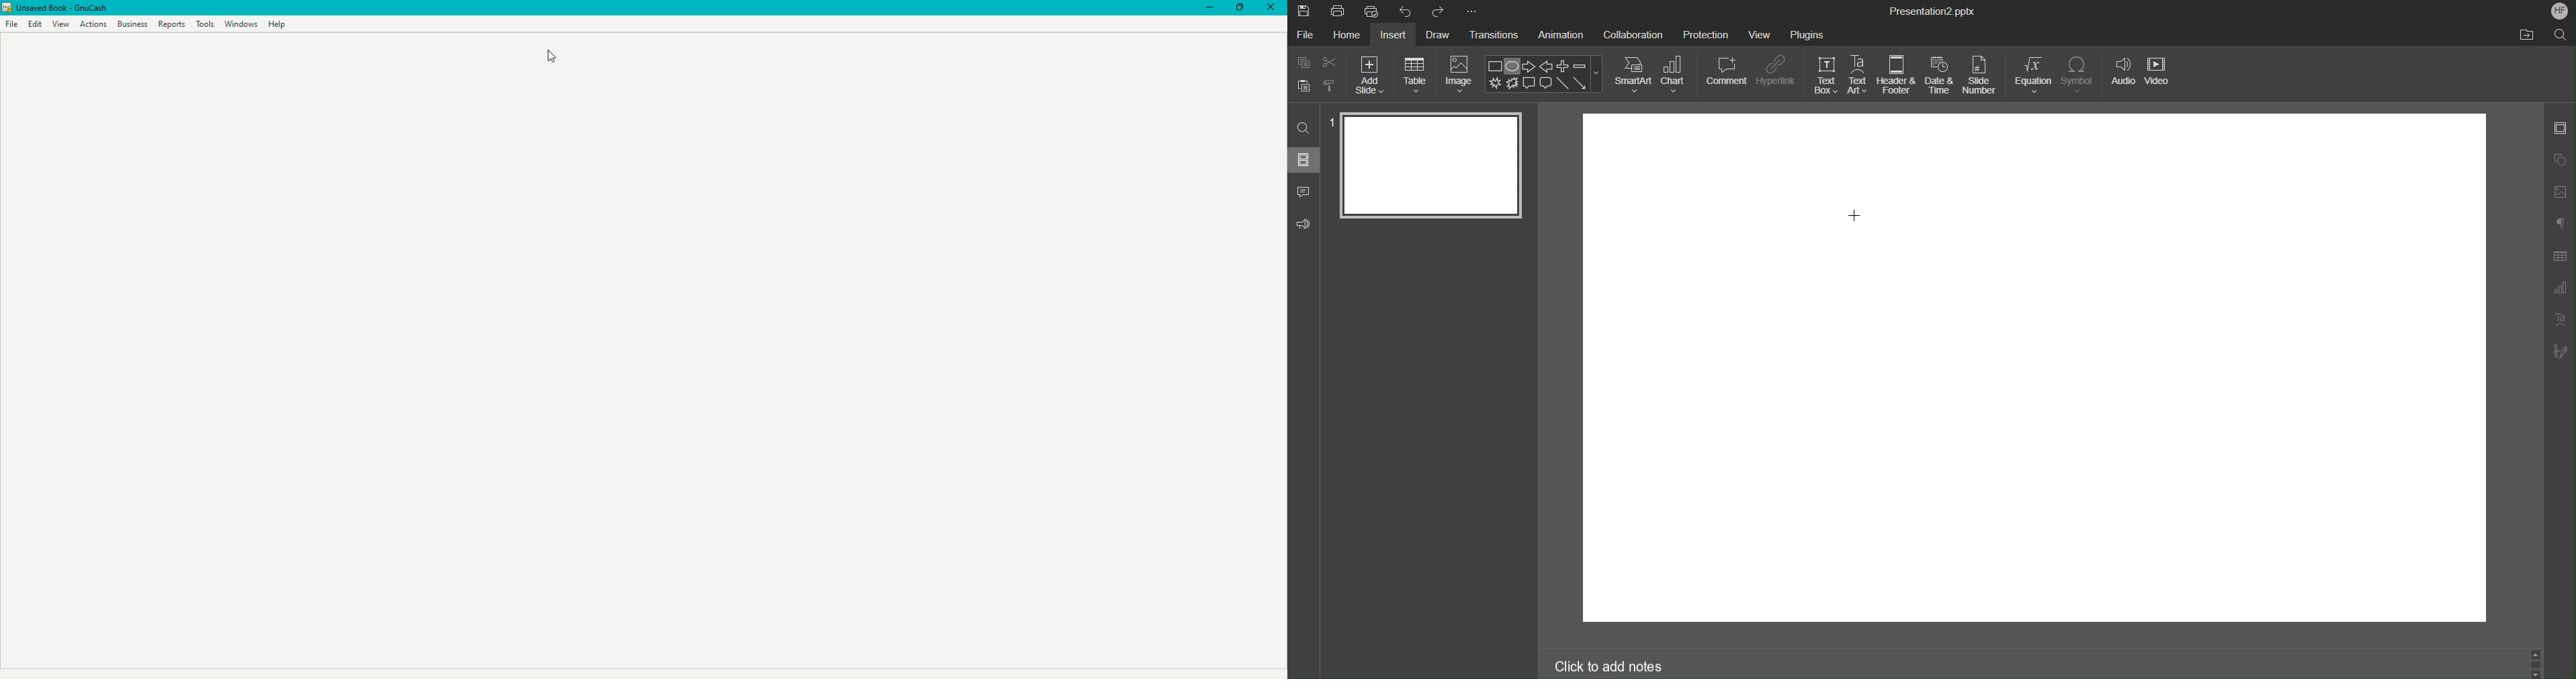 Image resolution: width=2576 pixels, height=700 pixels. Describe the element at coordinates (1302, 62) in the screenshot. I see `Copy` at that location.